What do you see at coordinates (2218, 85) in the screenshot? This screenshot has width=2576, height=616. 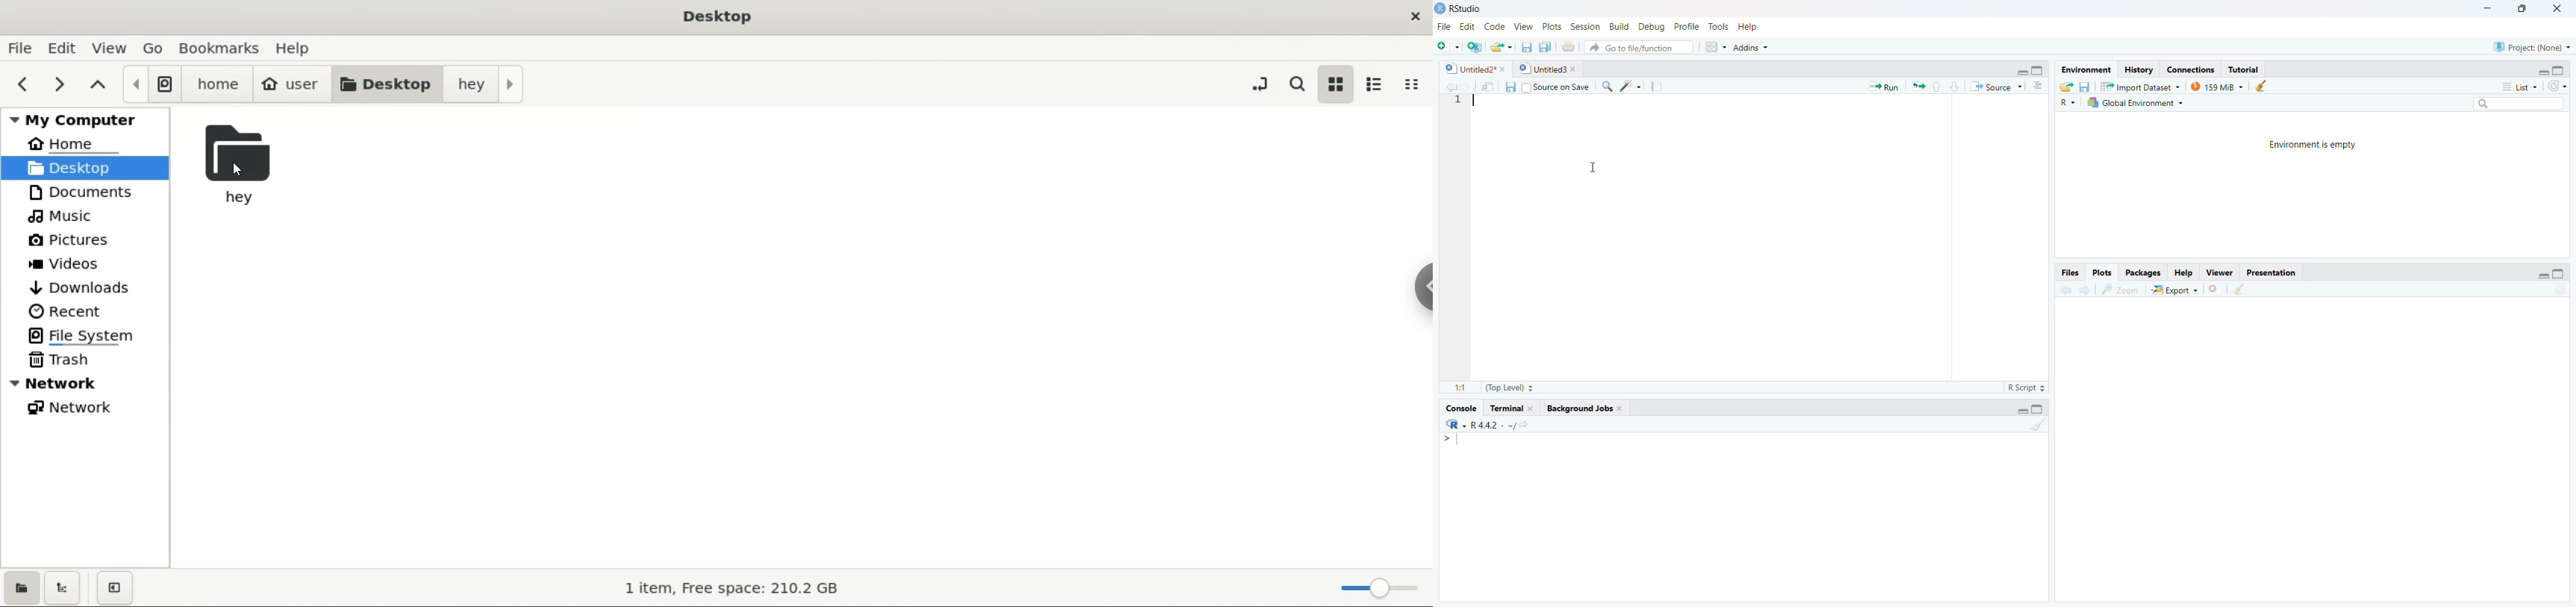 I see `159 MiB` at bounding box center [2218, 85].